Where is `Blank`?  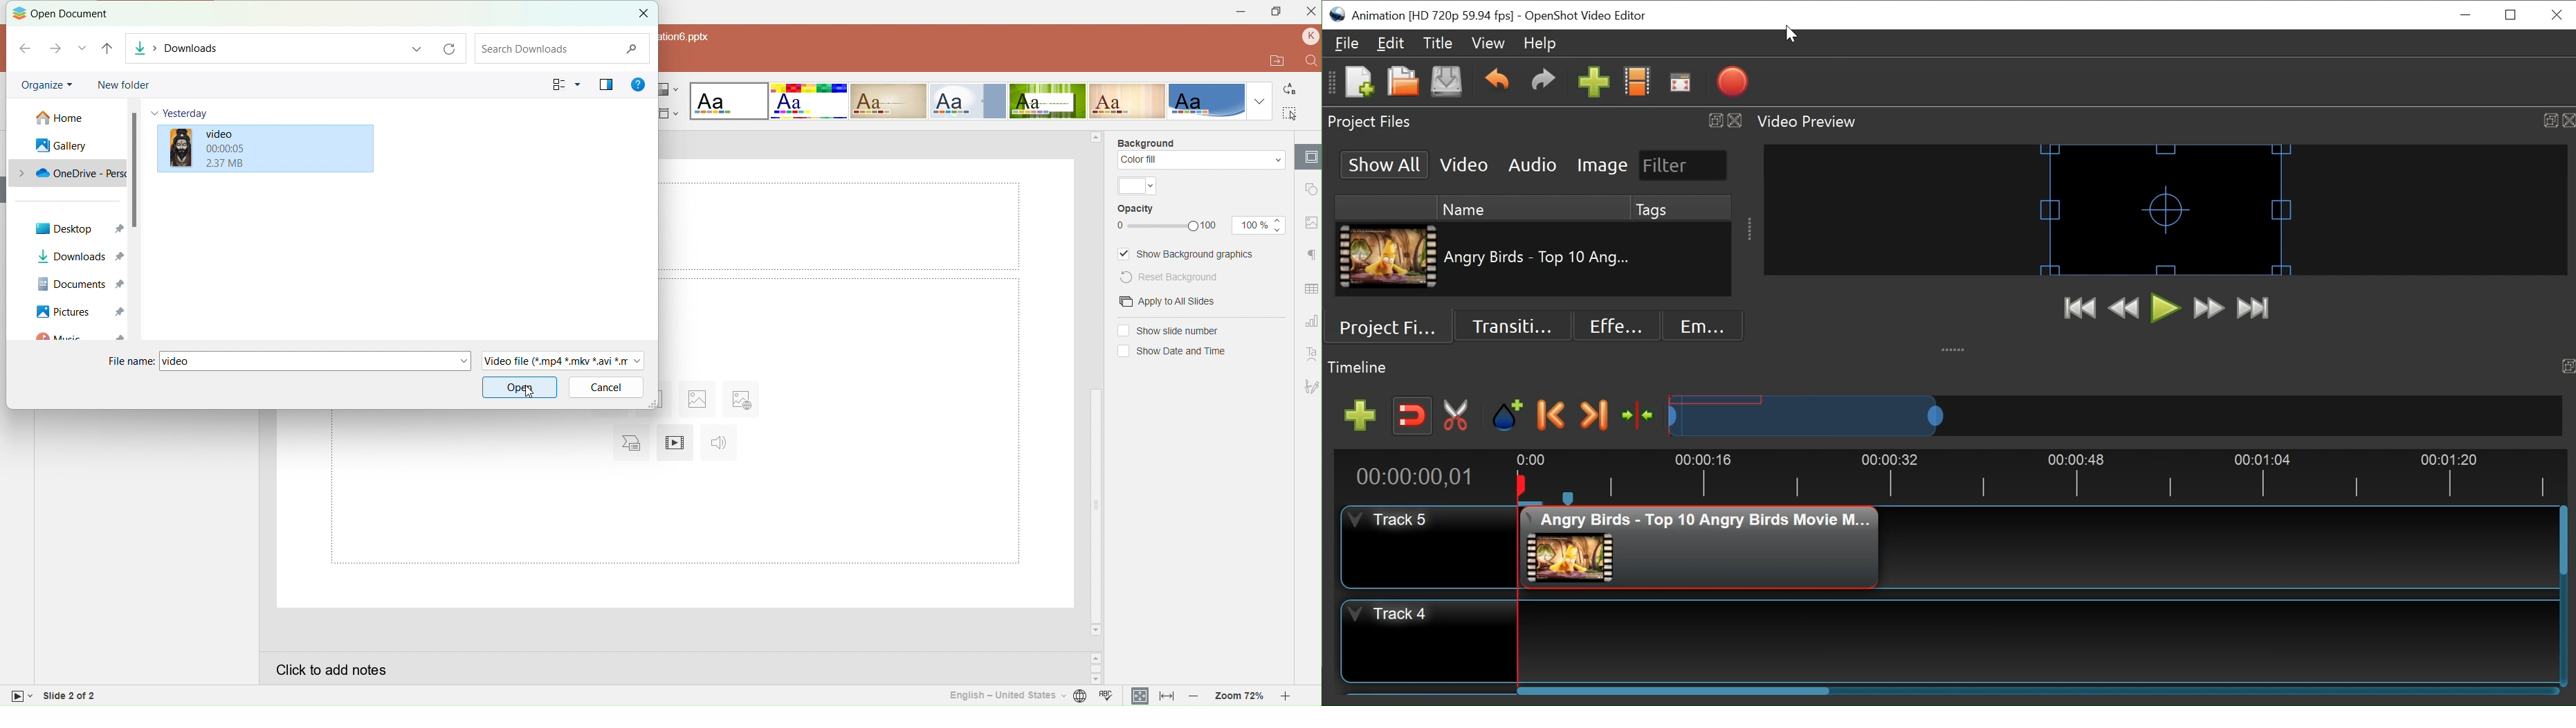
Blank is located at coordinates (729, 101).